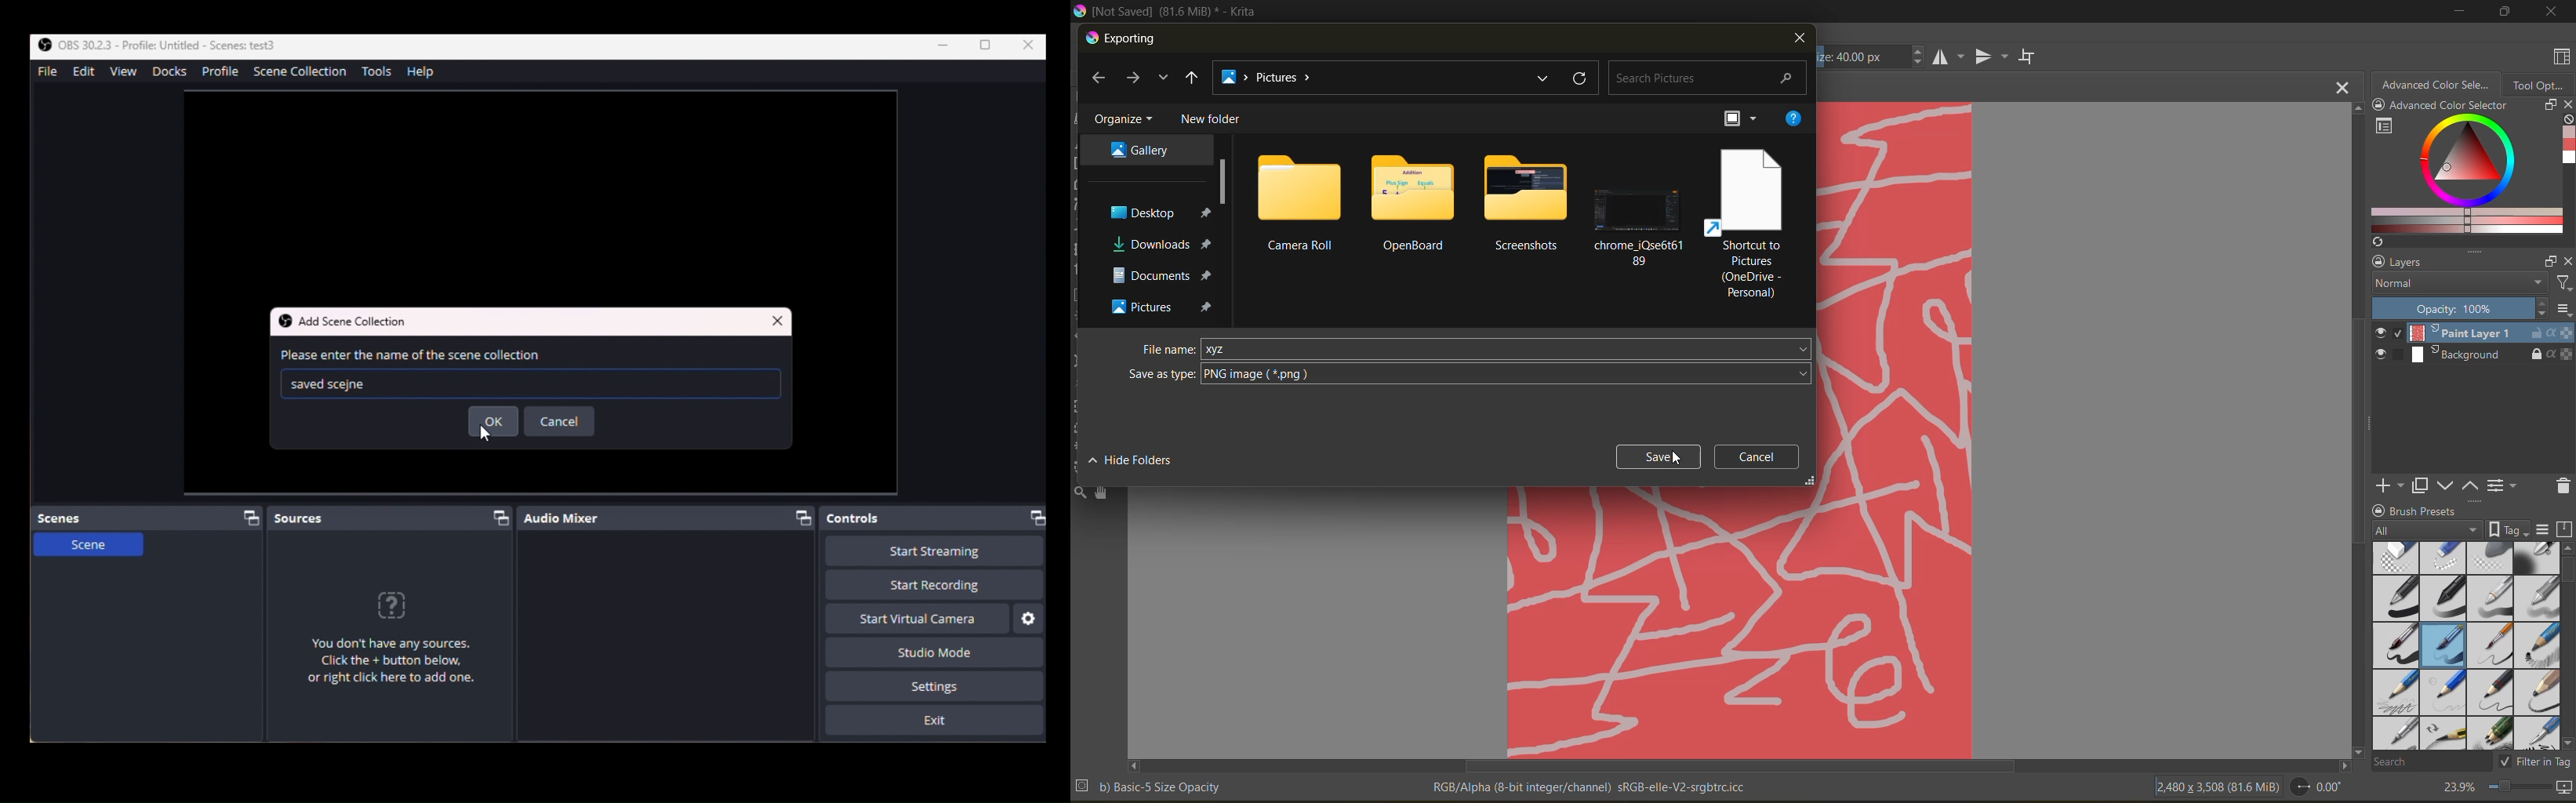  I want to click on Add scene collection, so click(353, 321).